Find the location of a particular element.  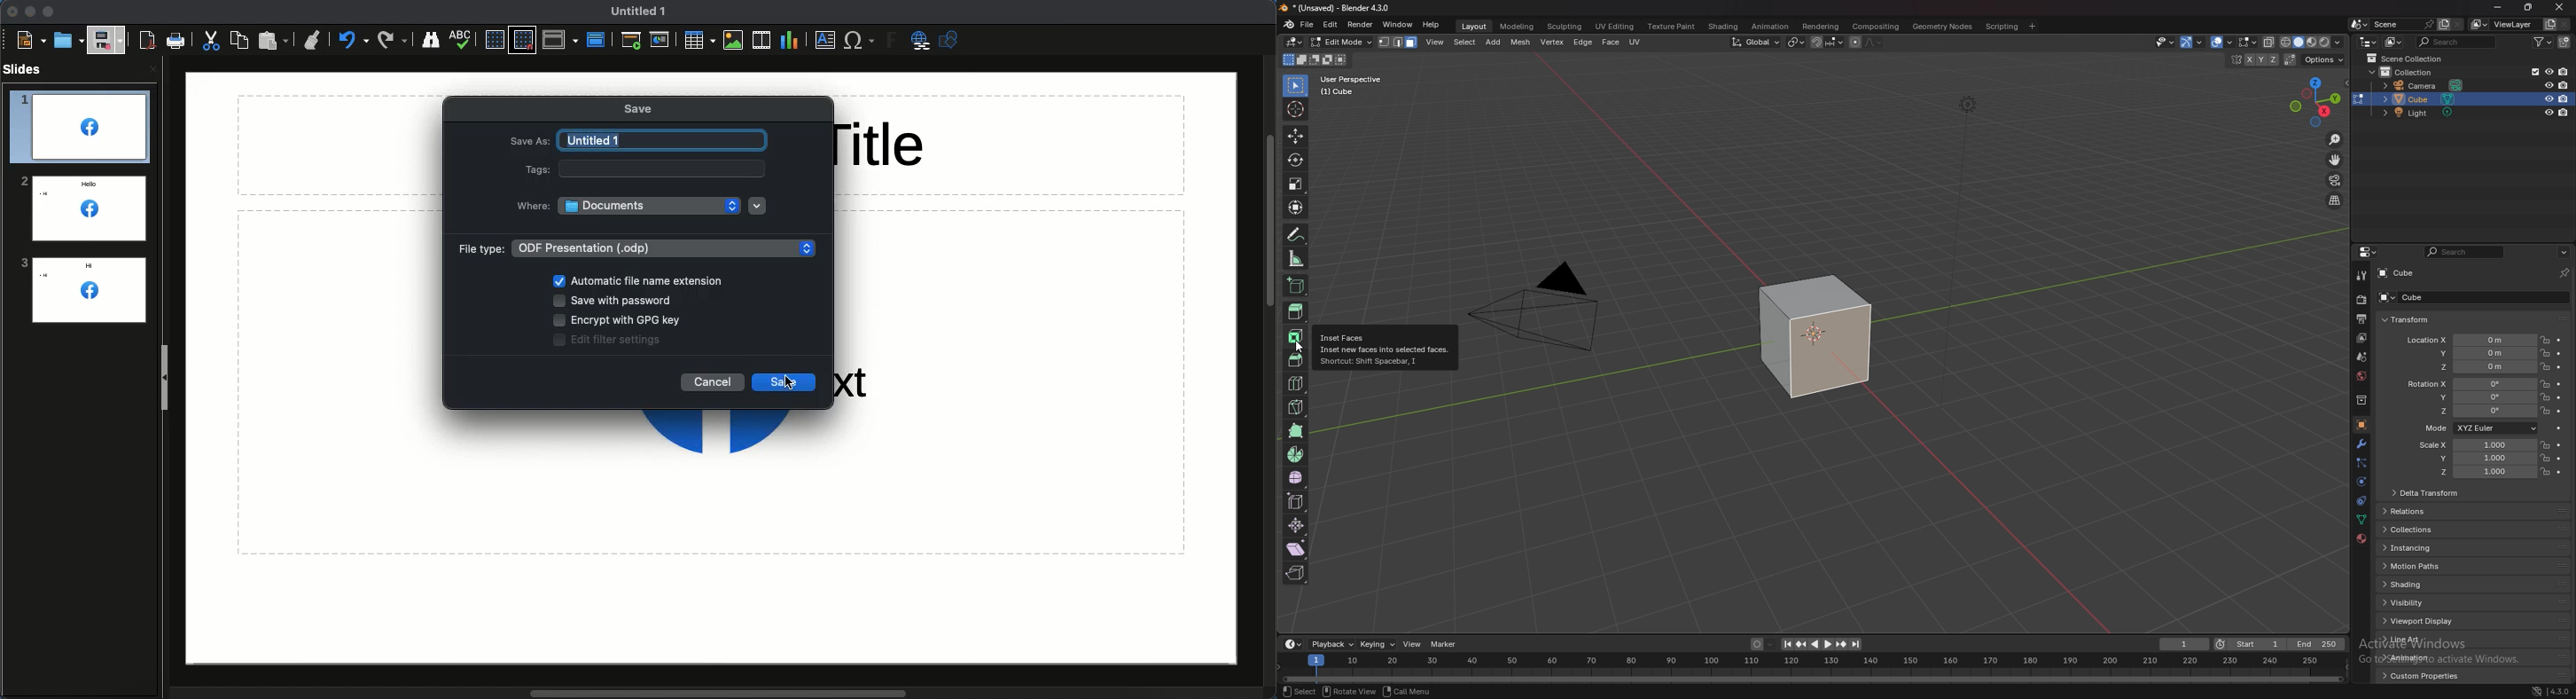

Images is located at coordinates (732, 43).